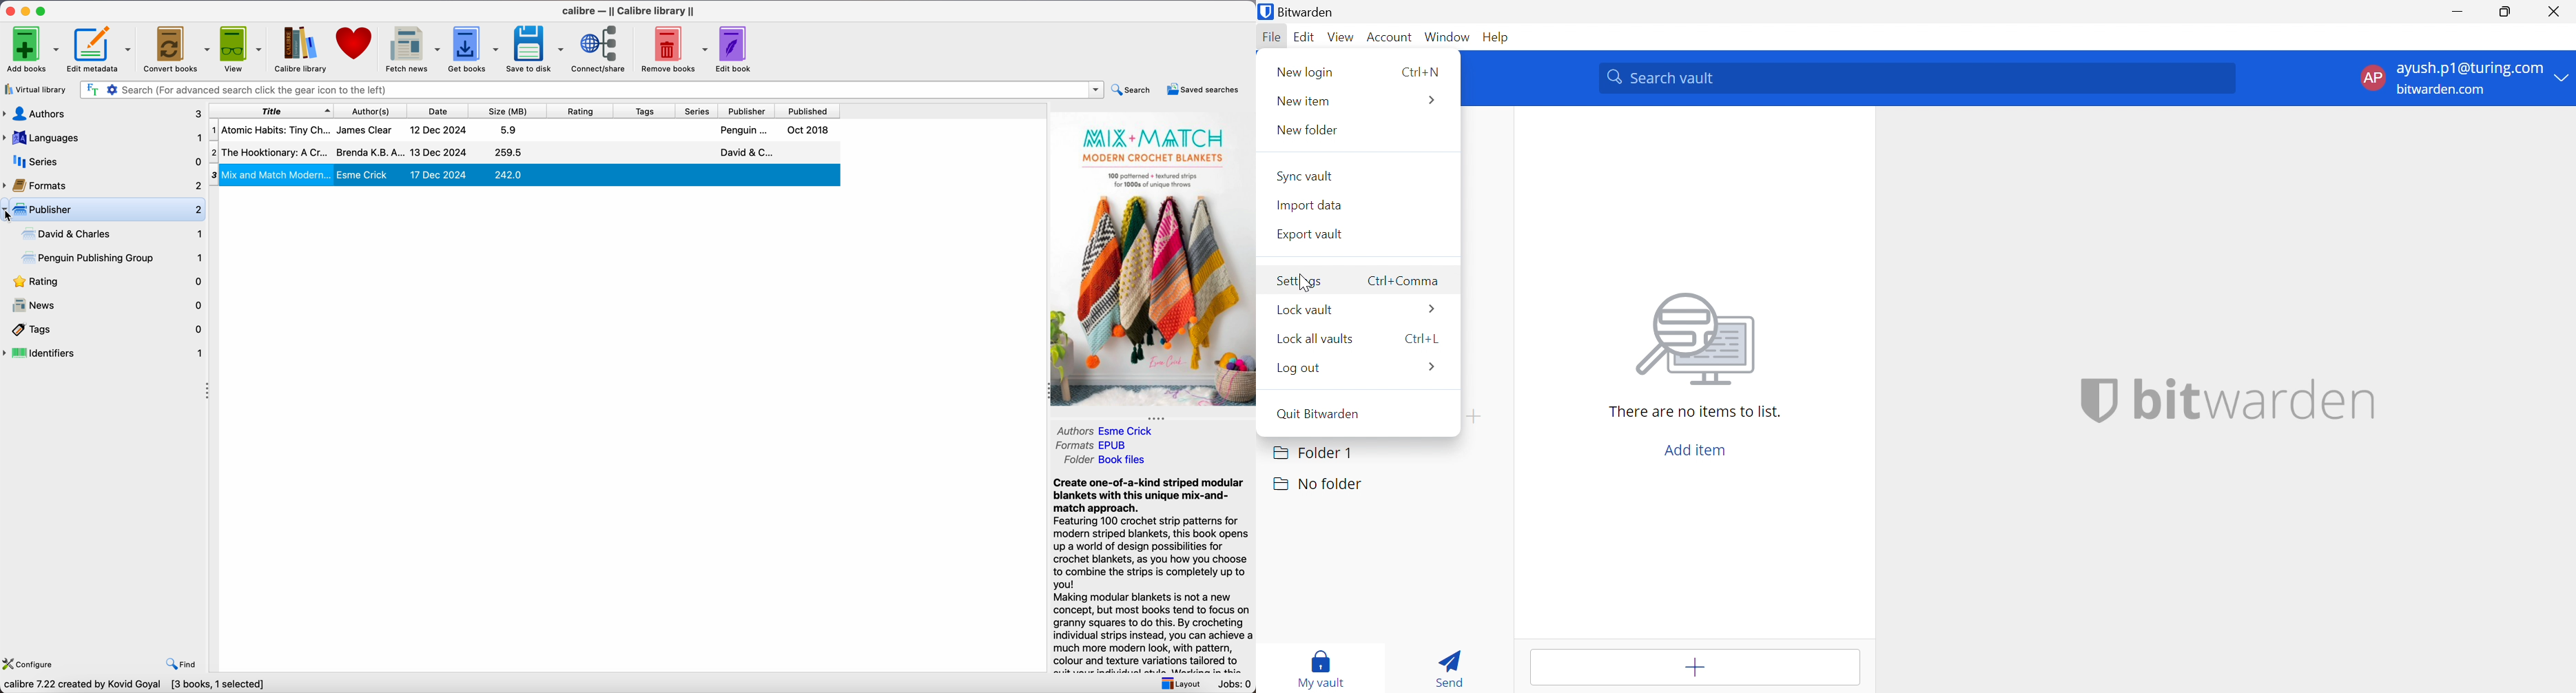 This screenshot has width=2576, height=700. What do you see at coordinates (737, 49) in the screenshot?
I see `edit book` at bounding box center [737, 49].